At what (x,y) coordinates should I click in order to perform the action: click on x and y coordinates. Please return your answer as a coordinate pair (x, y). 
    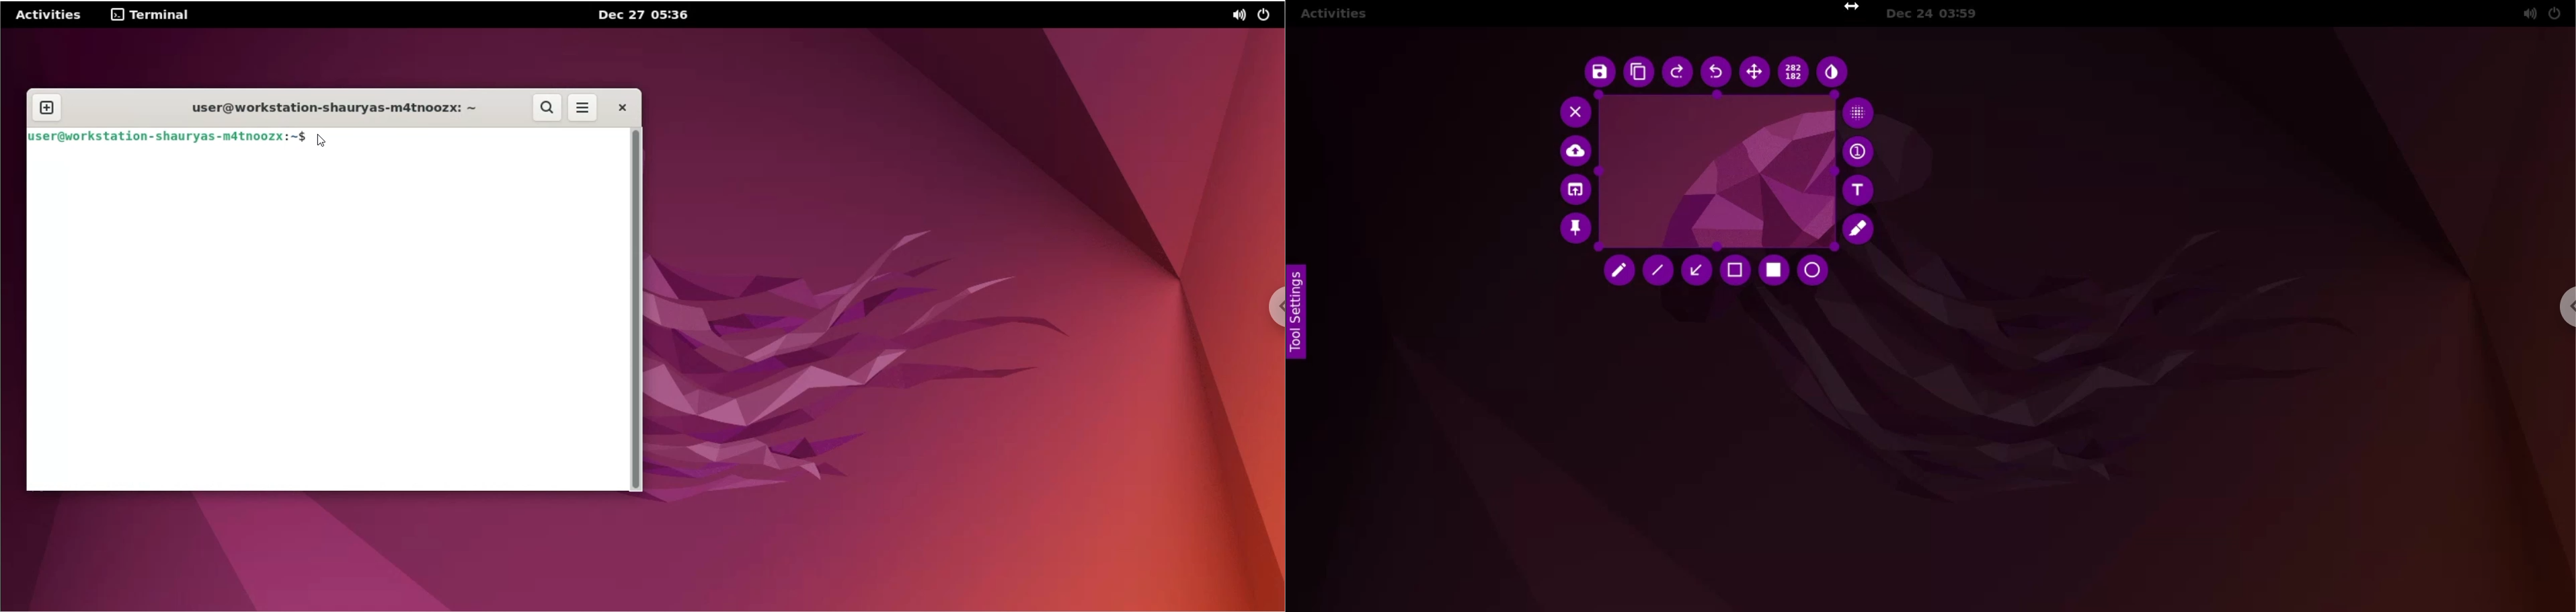
    Looking at the image, I should click on (1791, 72).